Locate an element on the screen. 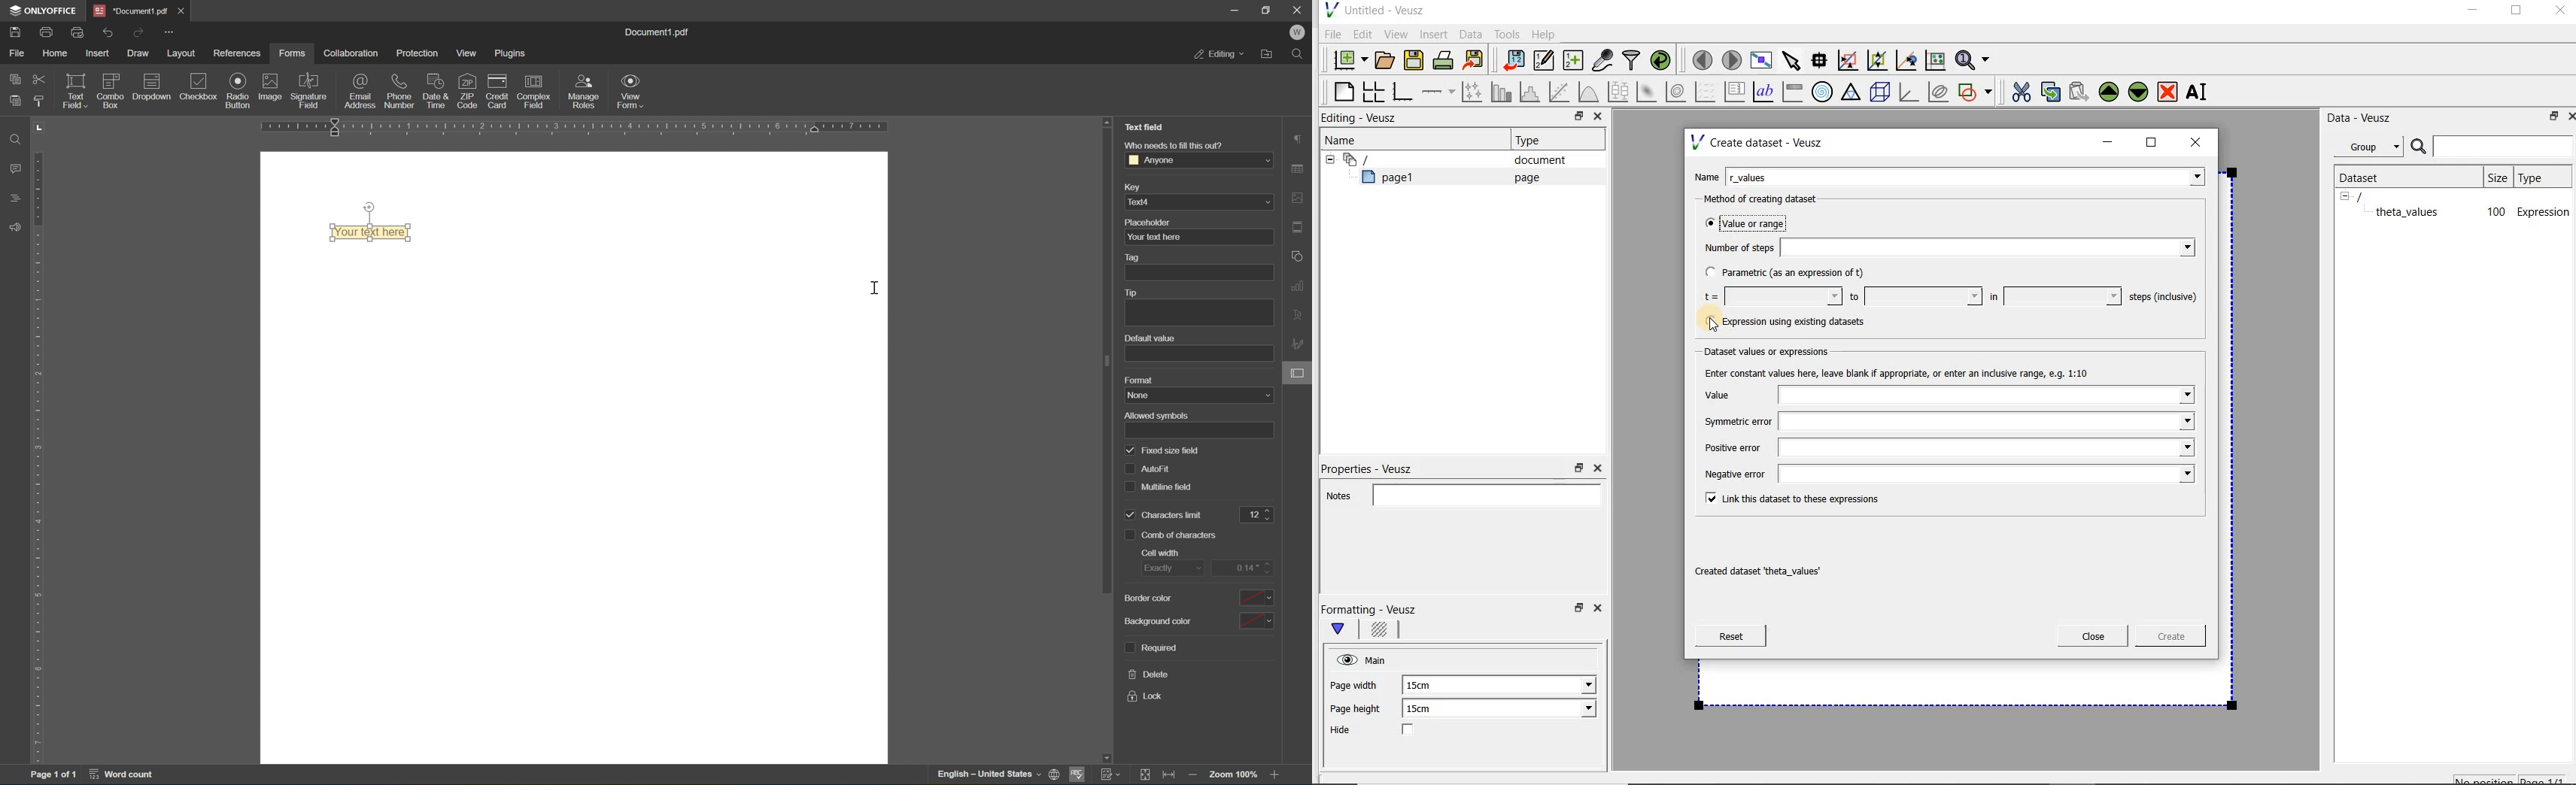 The width and height of the screenshot is (2576, 812). ruler is located at coordinates (40, 455).